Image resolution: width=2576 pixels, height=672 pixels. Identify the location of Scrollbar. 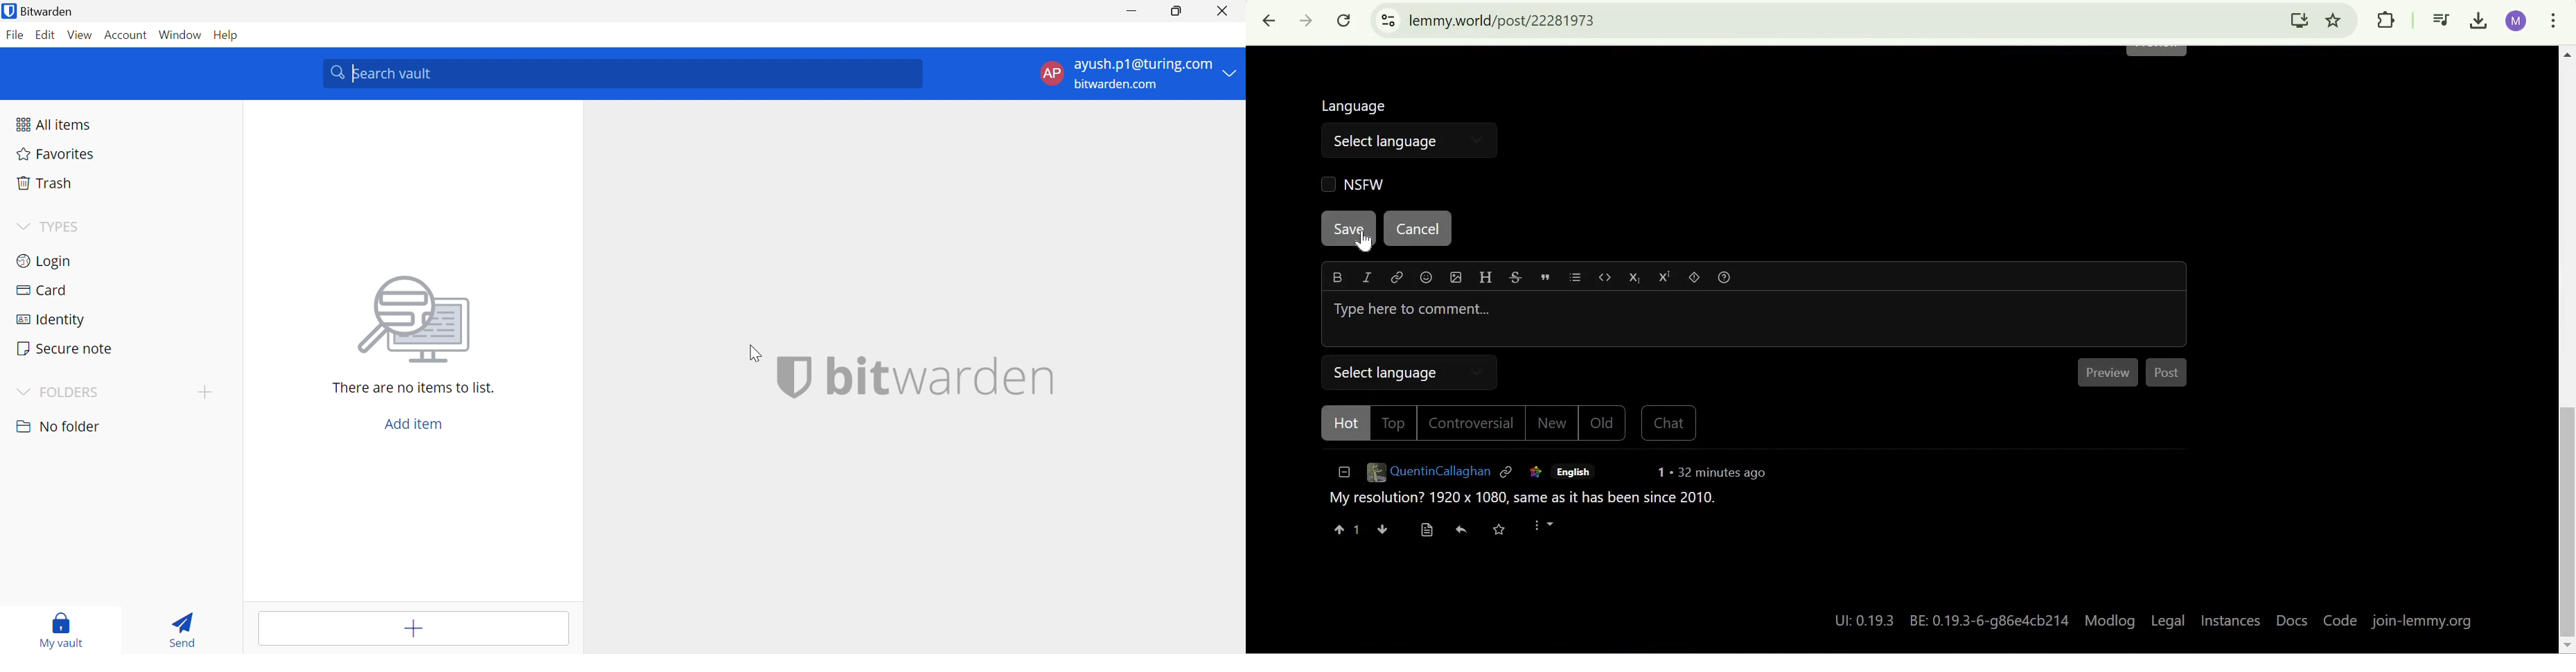
(2565, 349).